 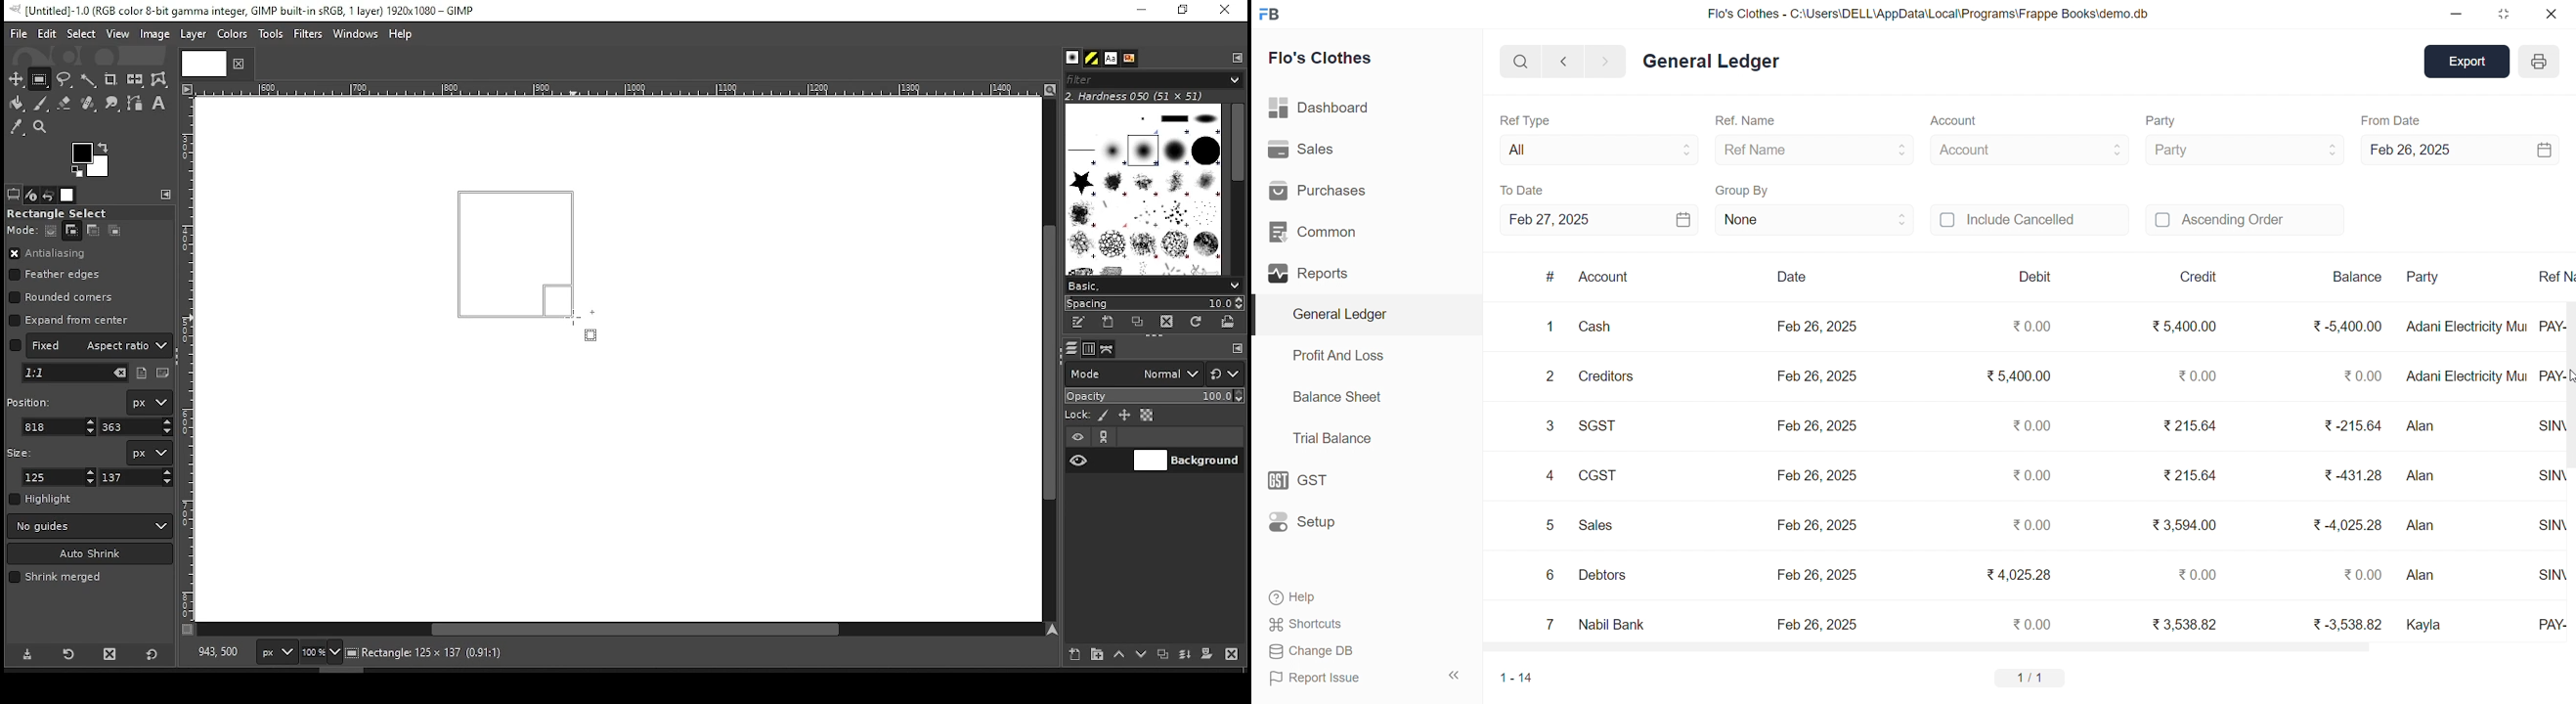 I want to click on Sales, so click(x=1302, y=147).